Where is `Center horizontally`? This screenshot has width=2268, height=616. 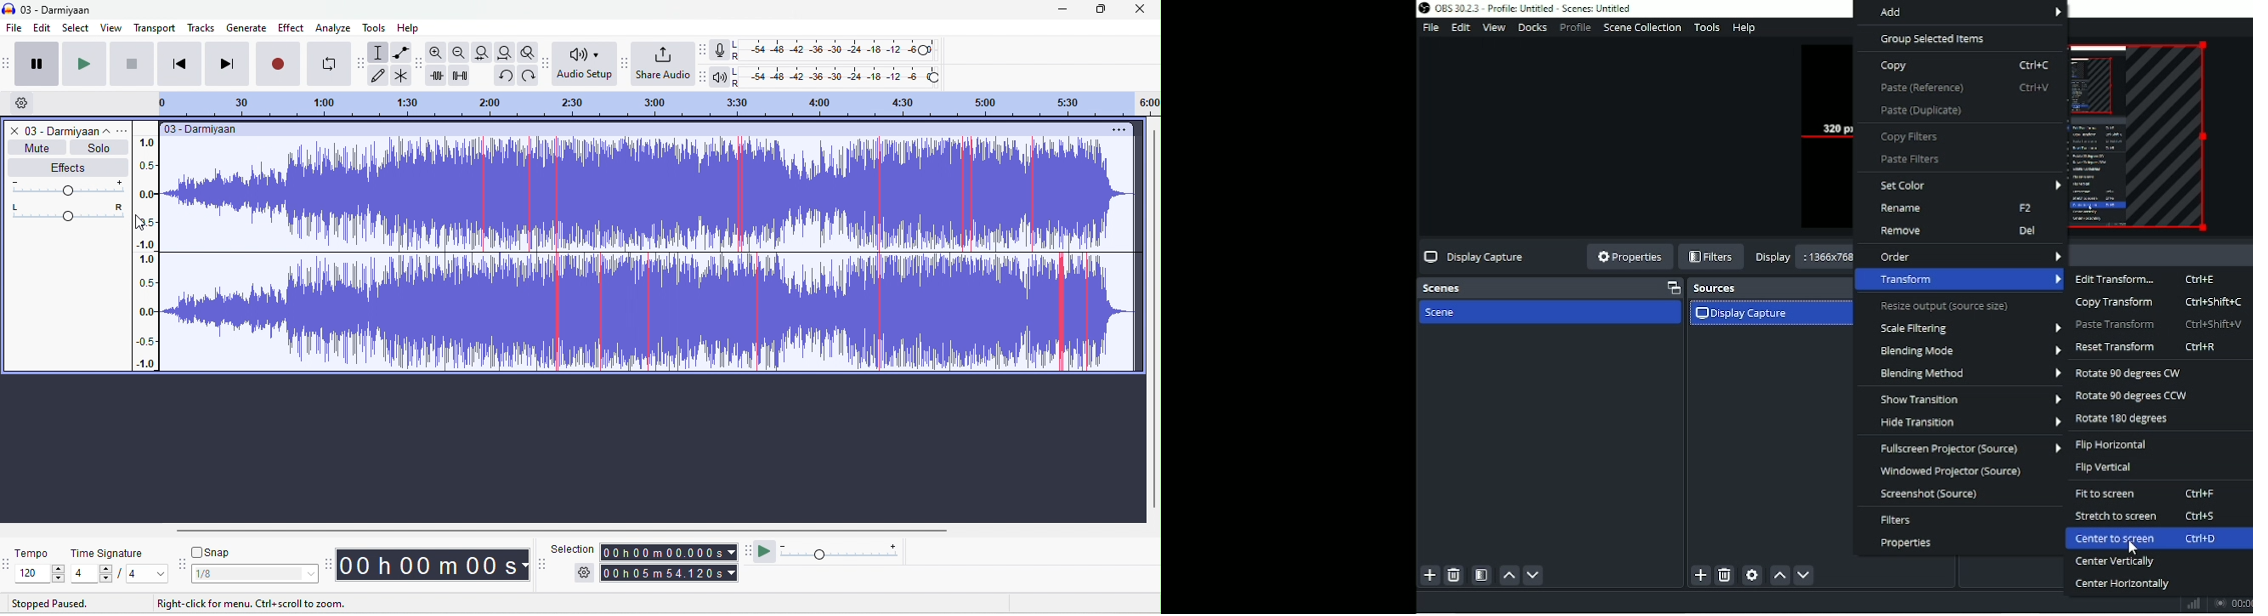
Center horizontally is located at coordinates (2121, 584).